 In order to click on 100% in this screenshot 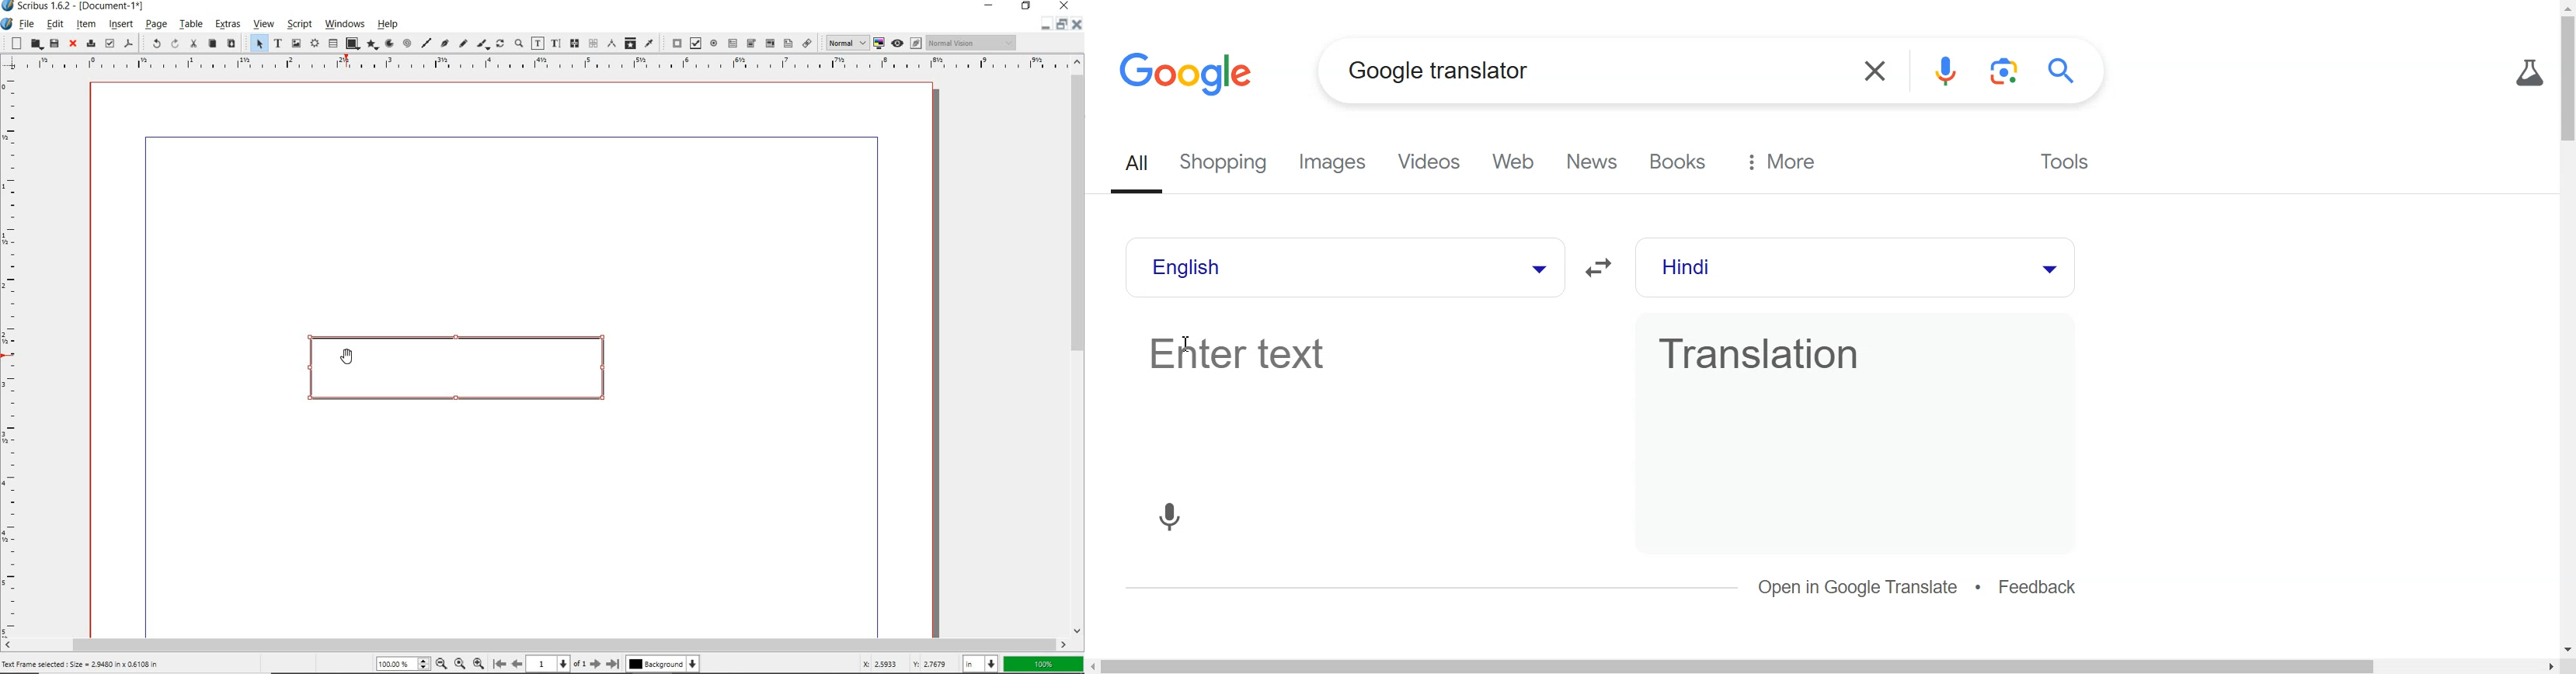, I will do `click(401, 664)`.